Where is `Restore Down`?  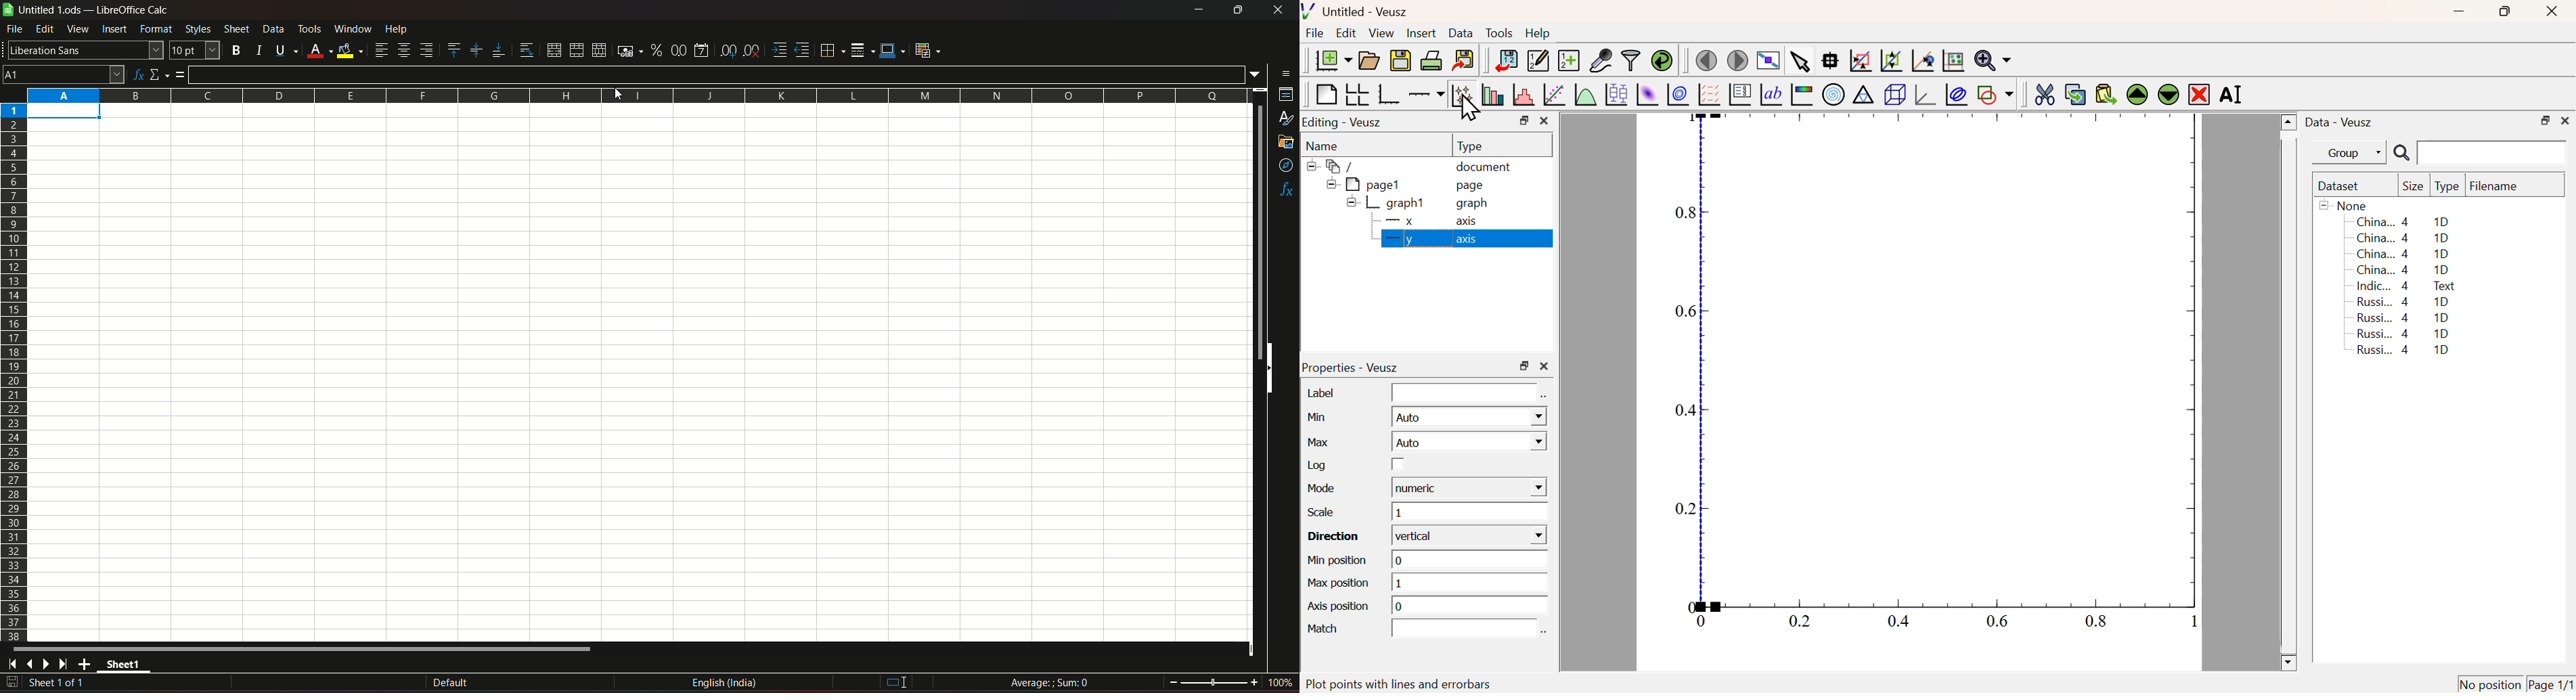 Restore Down is located at coordinates (2503, 11).